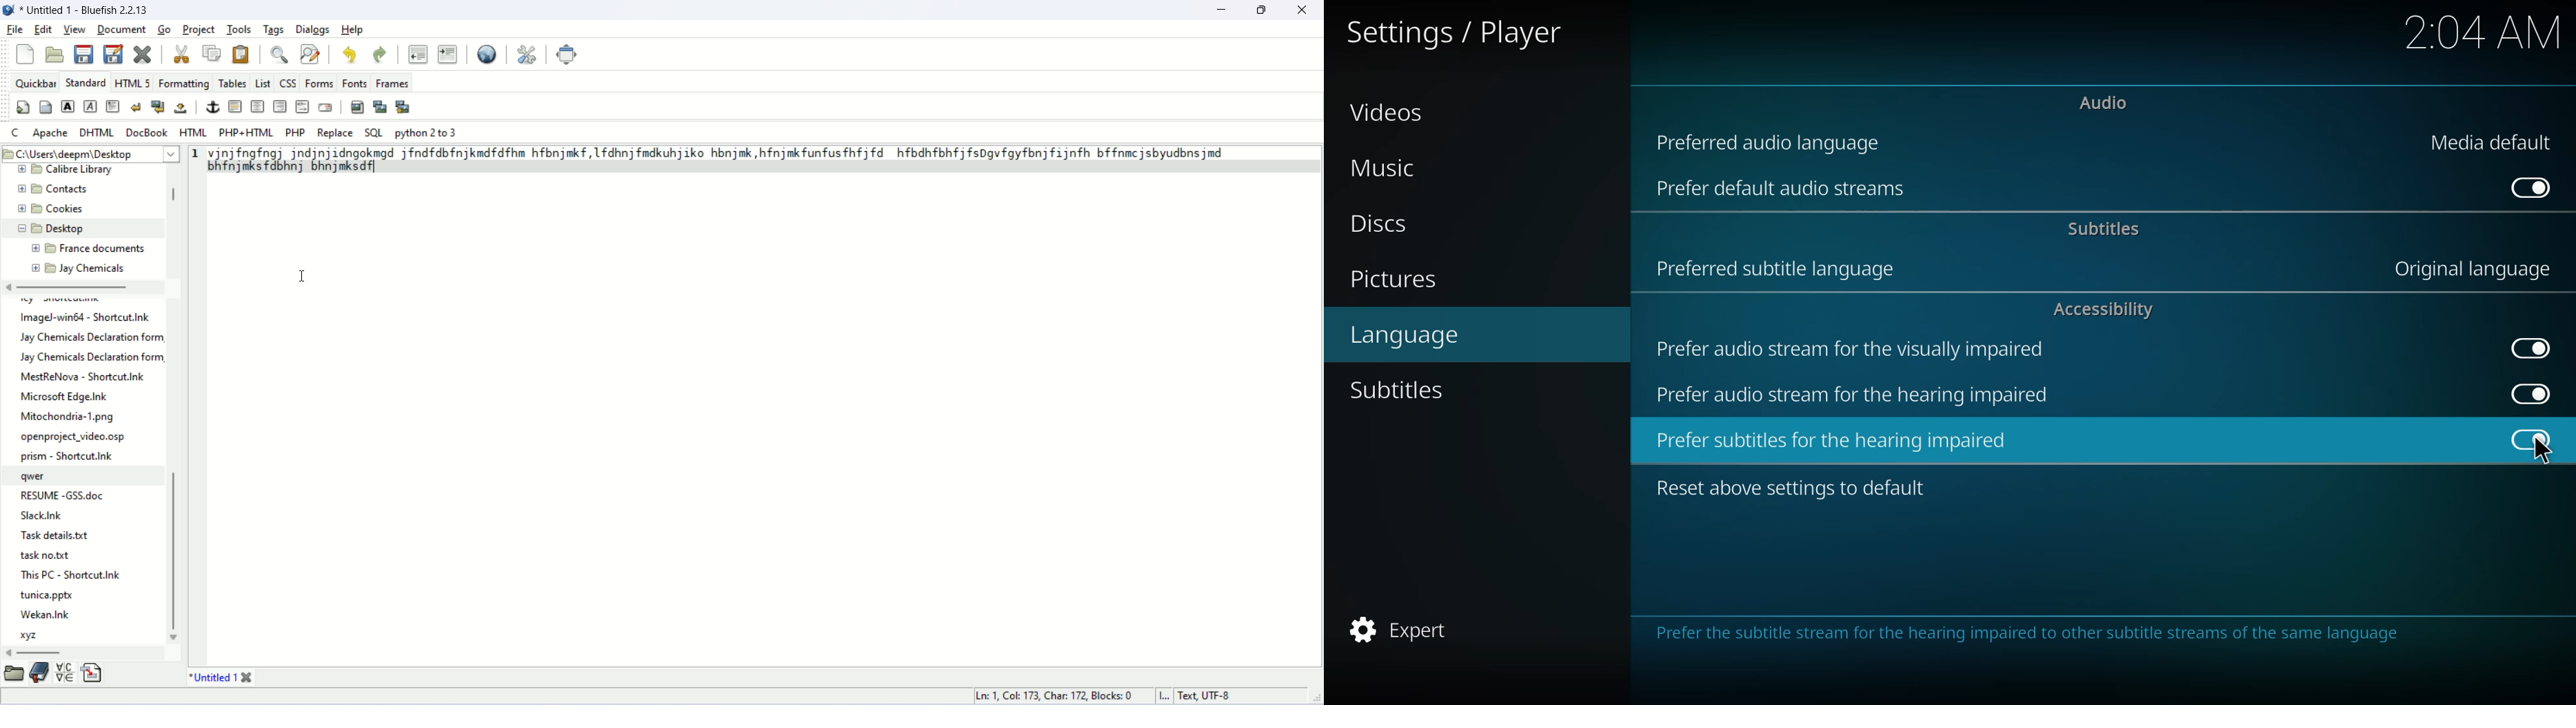 The image size is (2576, 728). Describe the element at coordinates (87, 318) in the screenshot. I see `ImageJ-win64 - Shortcut.Ink` at that location.